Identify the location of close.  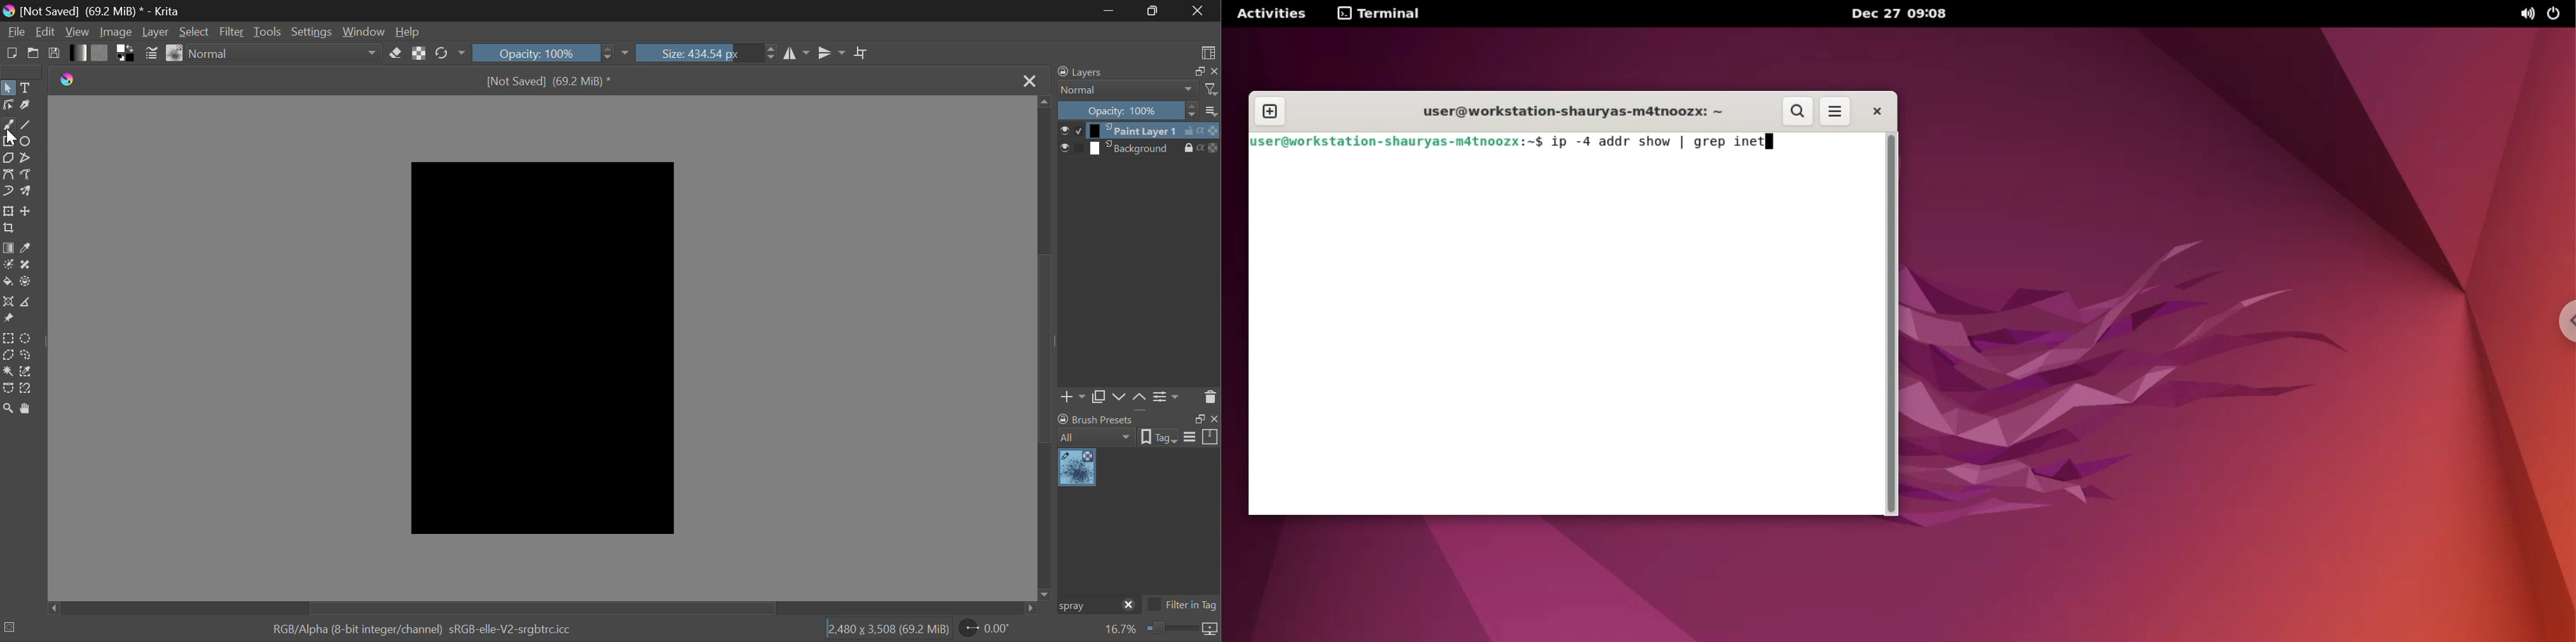
(1130, 606).